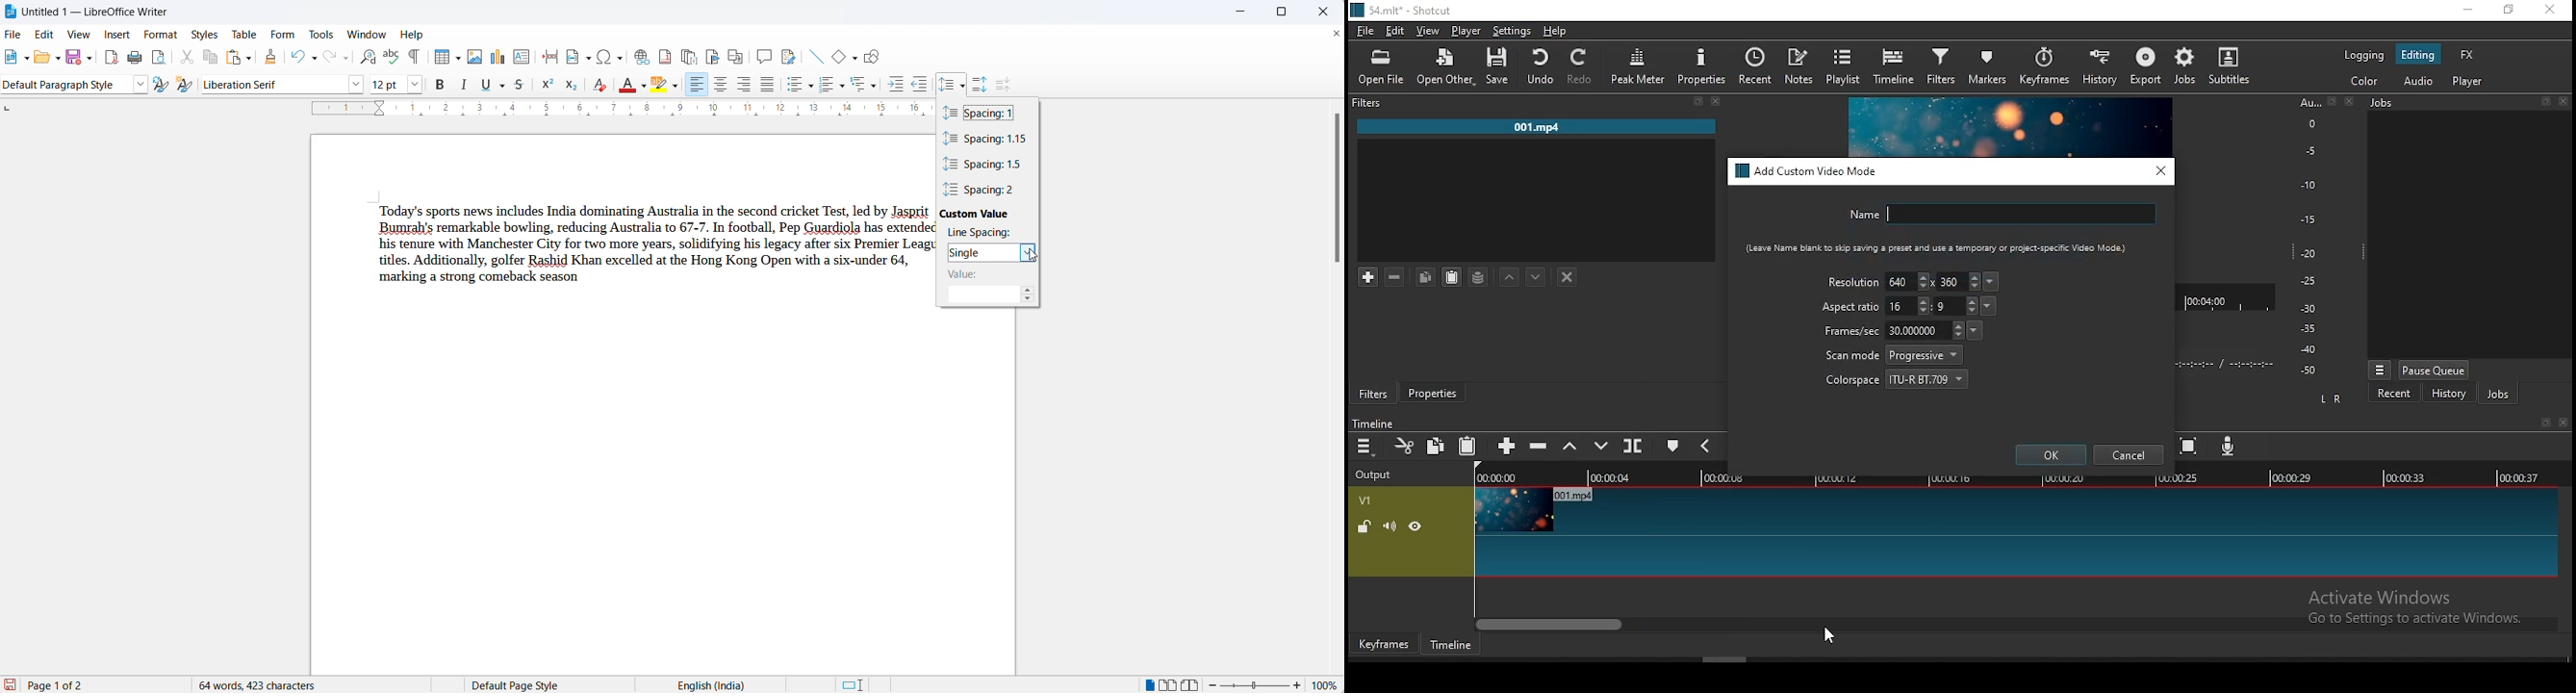 Image resolution: width=2576 pixels, height=700 pixels. What do you see at coordinates (1238, 13) in the screenshot?
I see `minimize` at bounding box center [1238, 13].